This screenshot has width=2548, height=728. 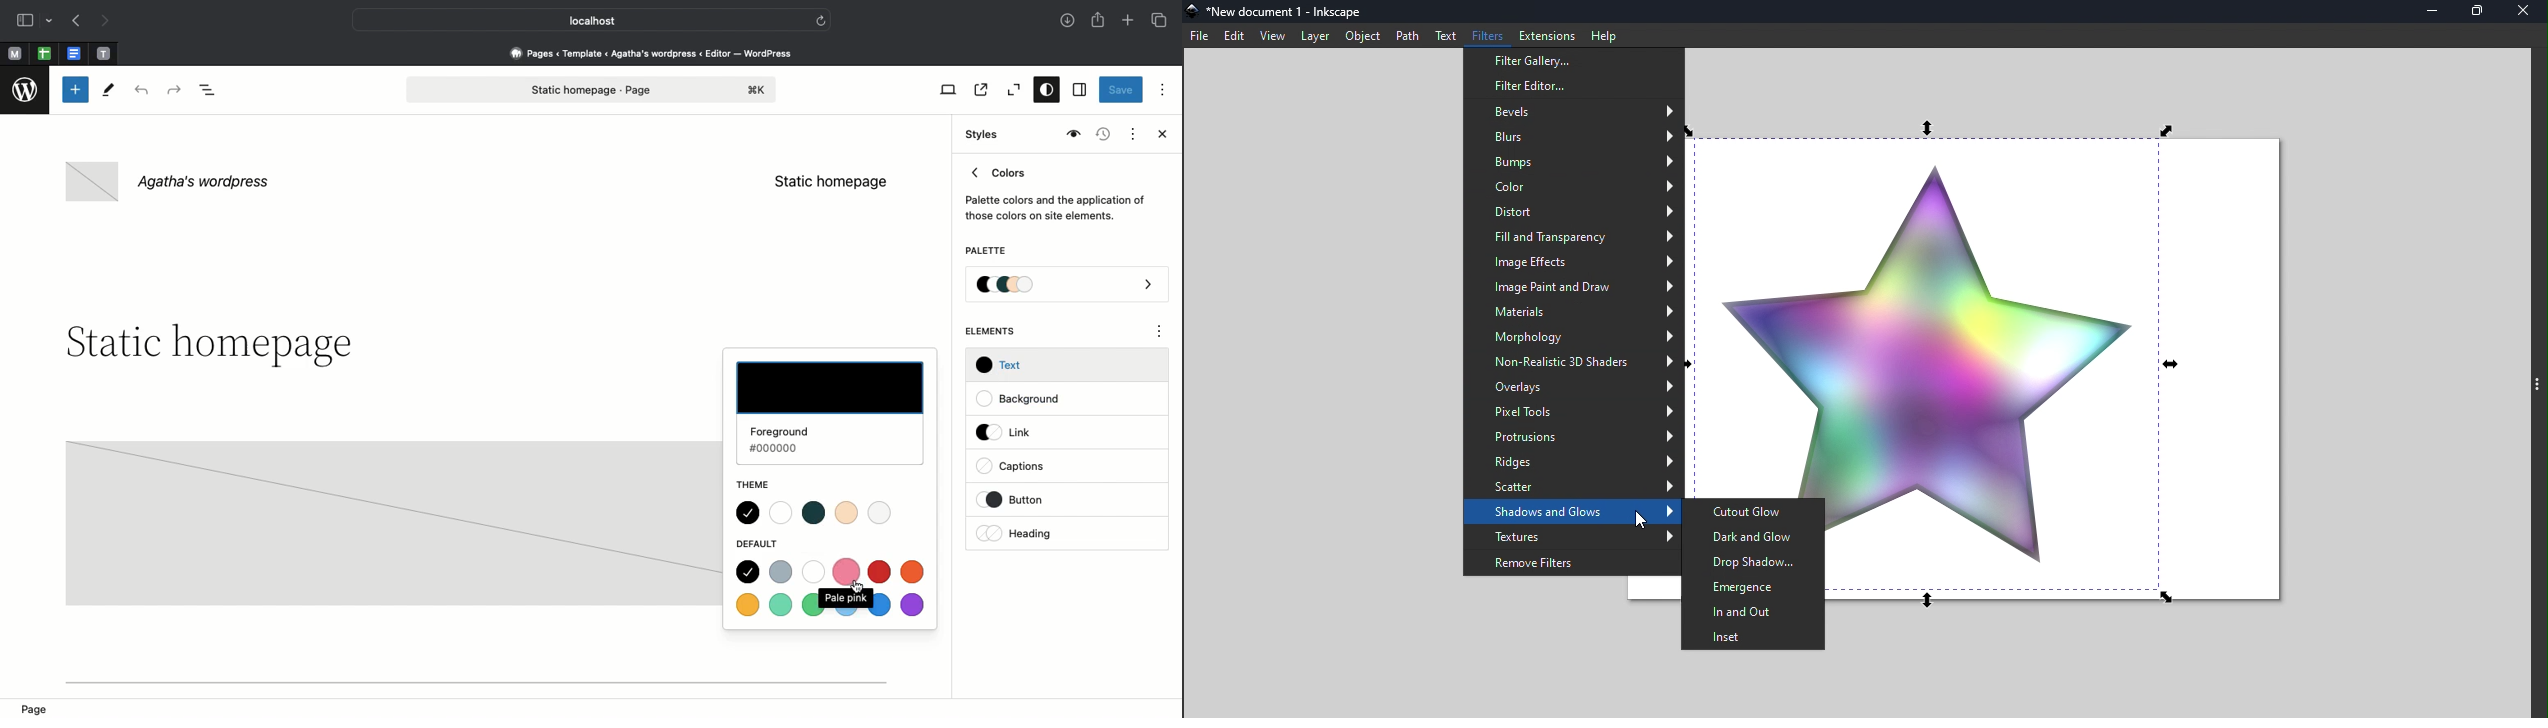 I want to click on cursor, so click(x=859, y=587).